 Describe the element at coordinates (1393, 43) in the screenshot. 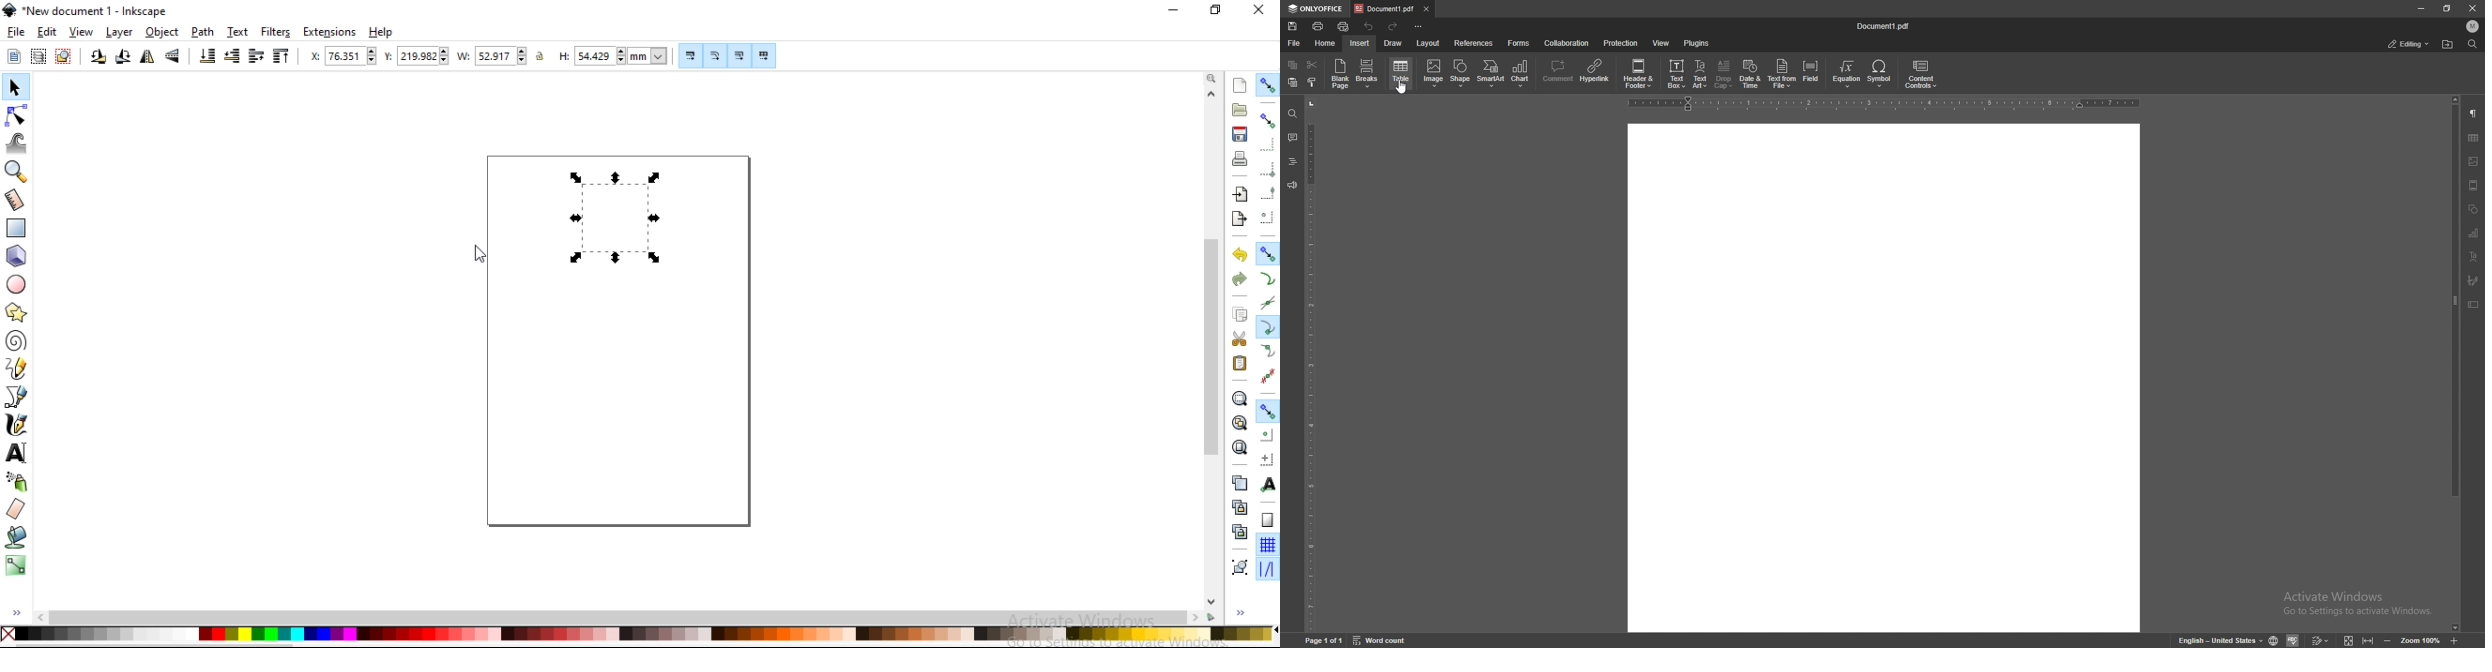

I see `draw` at that location.